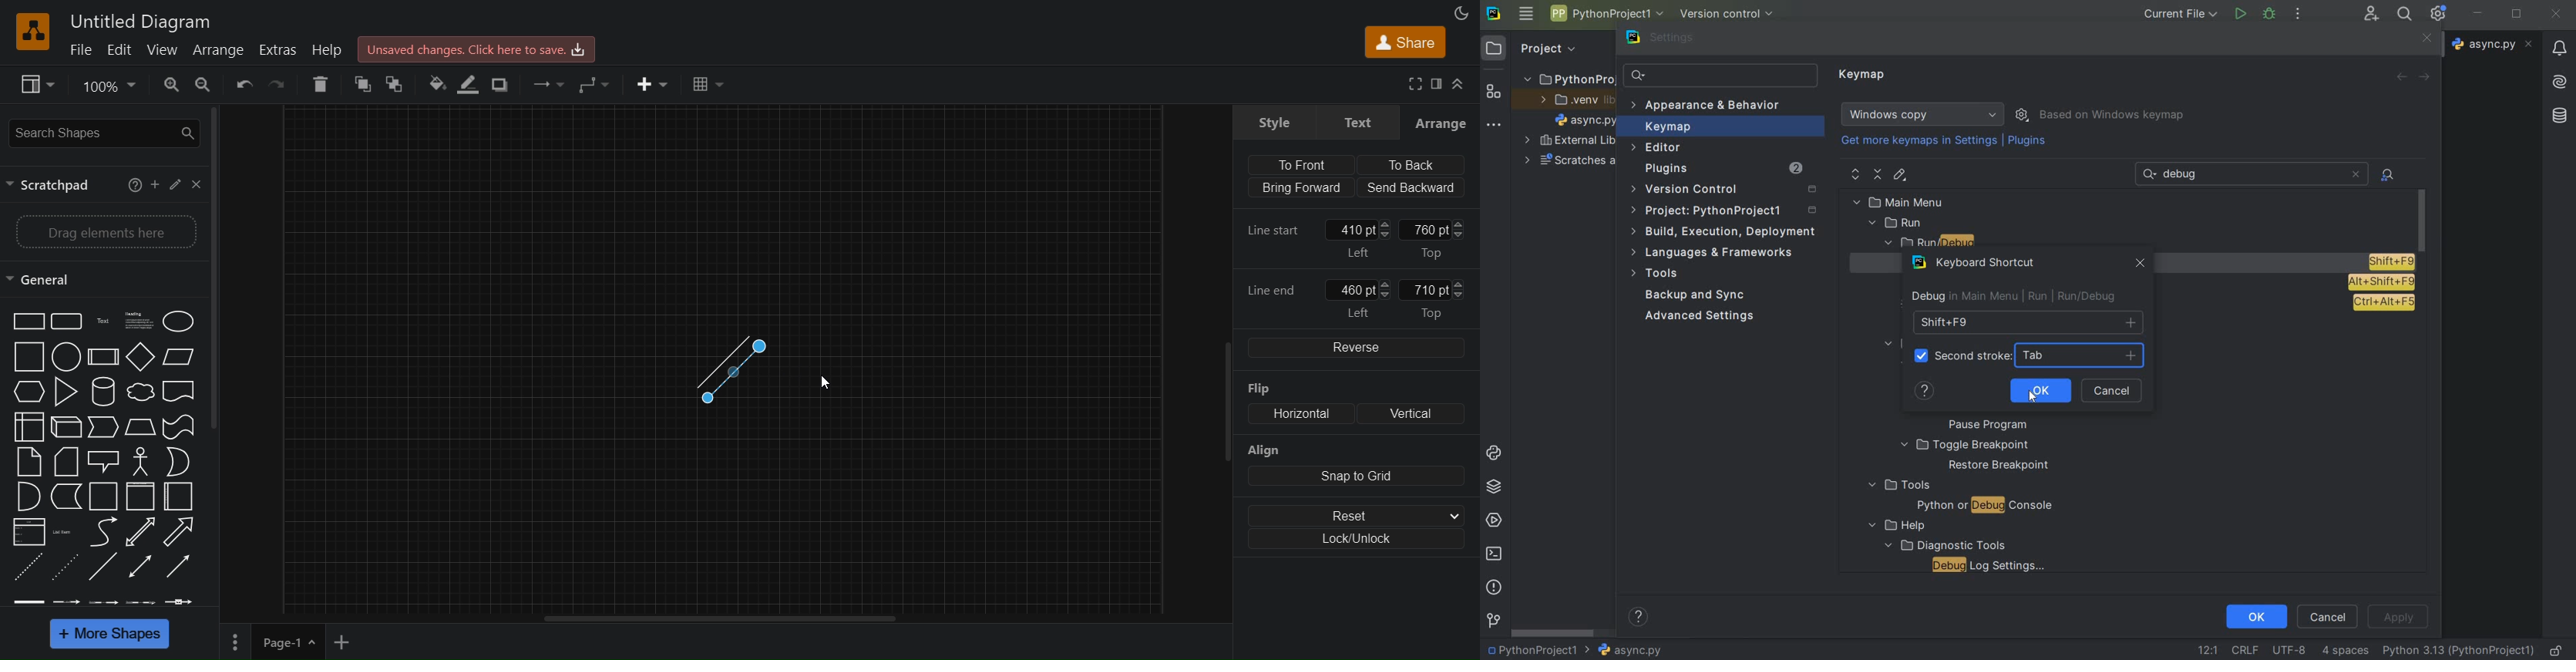 Image resolution: width=2576 pixels, height=672 pixels. What do you see at coordinates (277, 50) in the screenshot?
I see `extras` at bounding box center [277, 50].